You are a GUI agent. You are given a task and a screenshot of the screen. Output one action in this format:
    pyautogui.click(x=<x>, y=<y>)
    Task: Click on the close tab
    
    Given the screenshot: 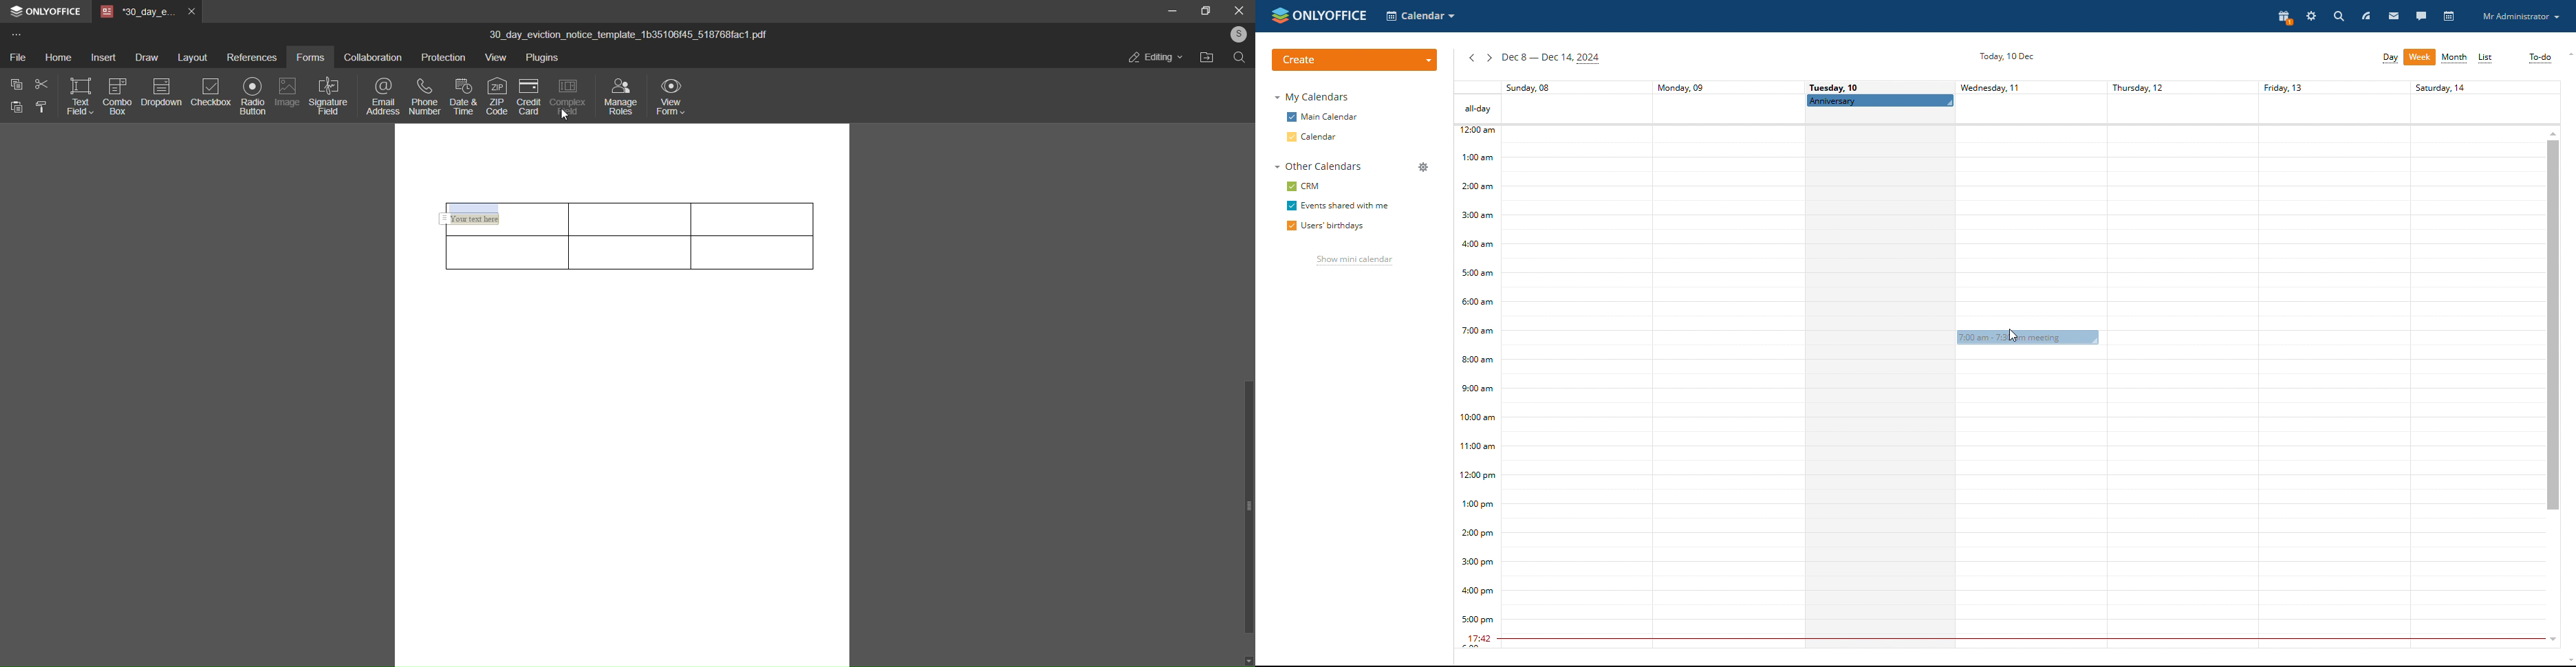 What is the action you would take?
    pyautogui.click(x=191, y=11)
    